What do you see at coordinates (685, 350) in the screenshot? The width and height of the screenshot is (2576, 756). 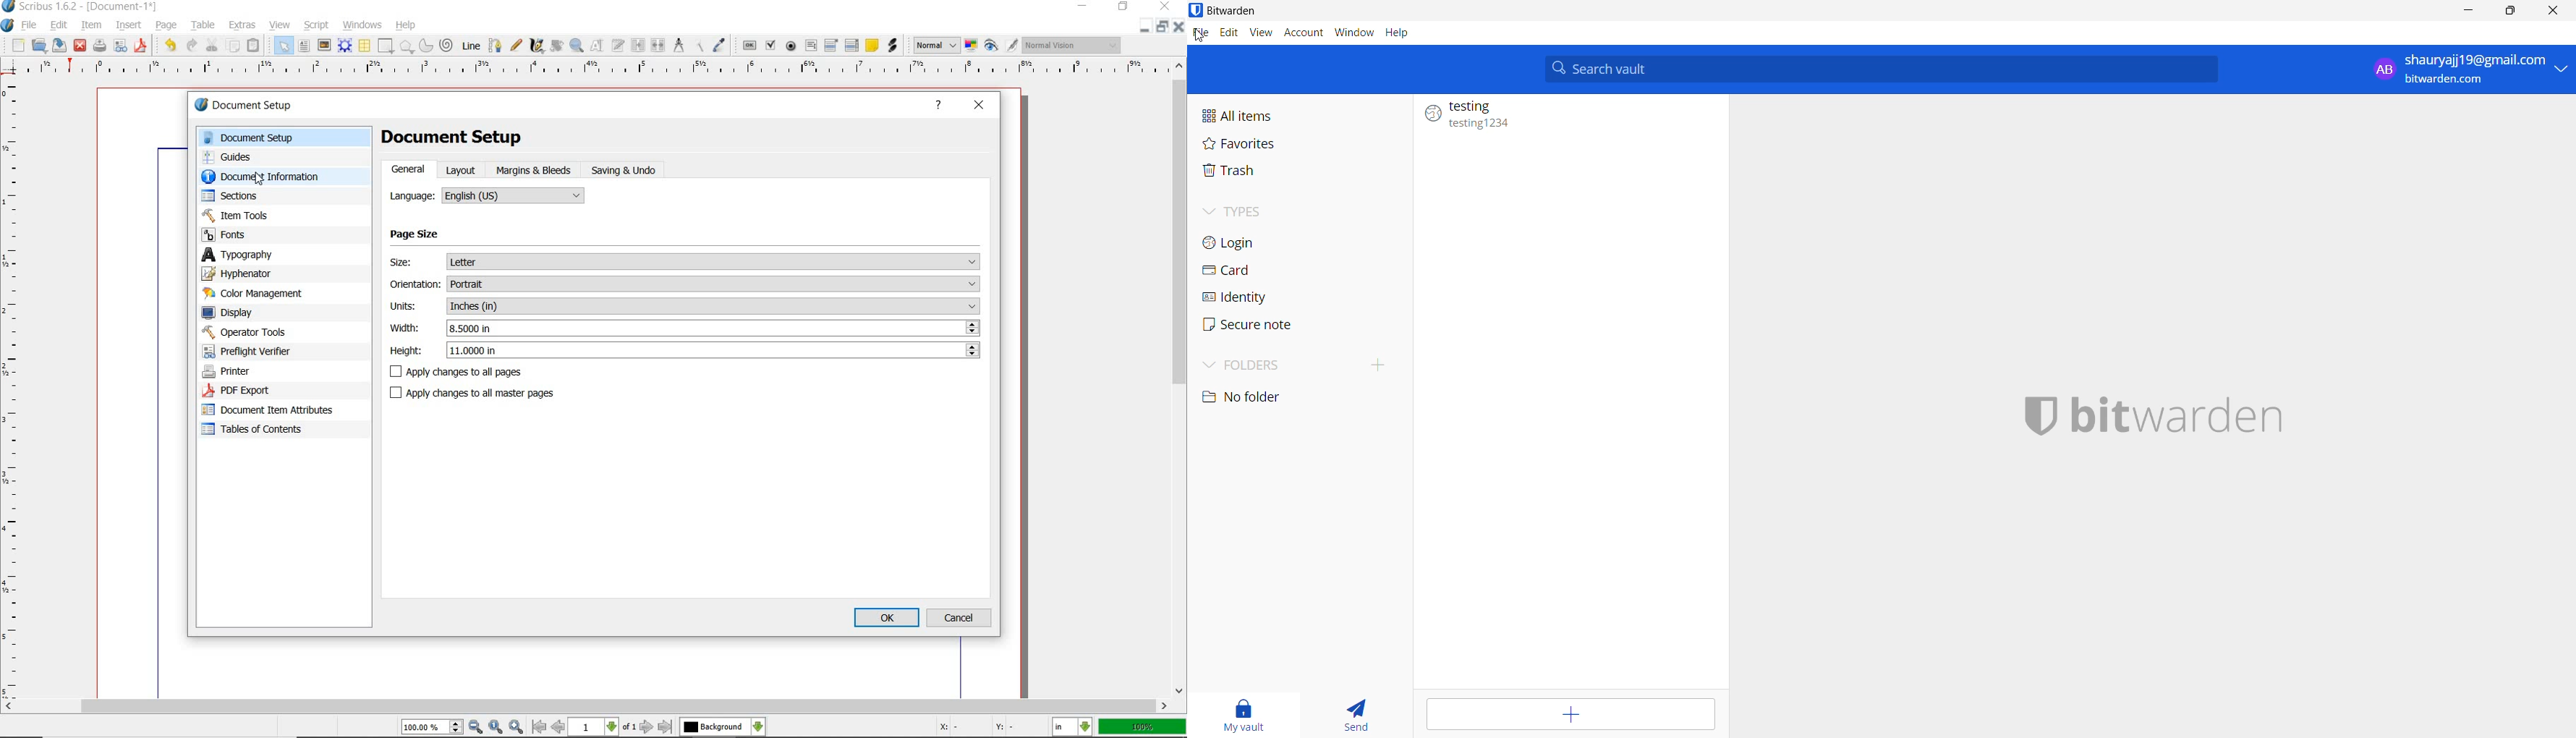 I see `Height` at bounding box center [685, 350].